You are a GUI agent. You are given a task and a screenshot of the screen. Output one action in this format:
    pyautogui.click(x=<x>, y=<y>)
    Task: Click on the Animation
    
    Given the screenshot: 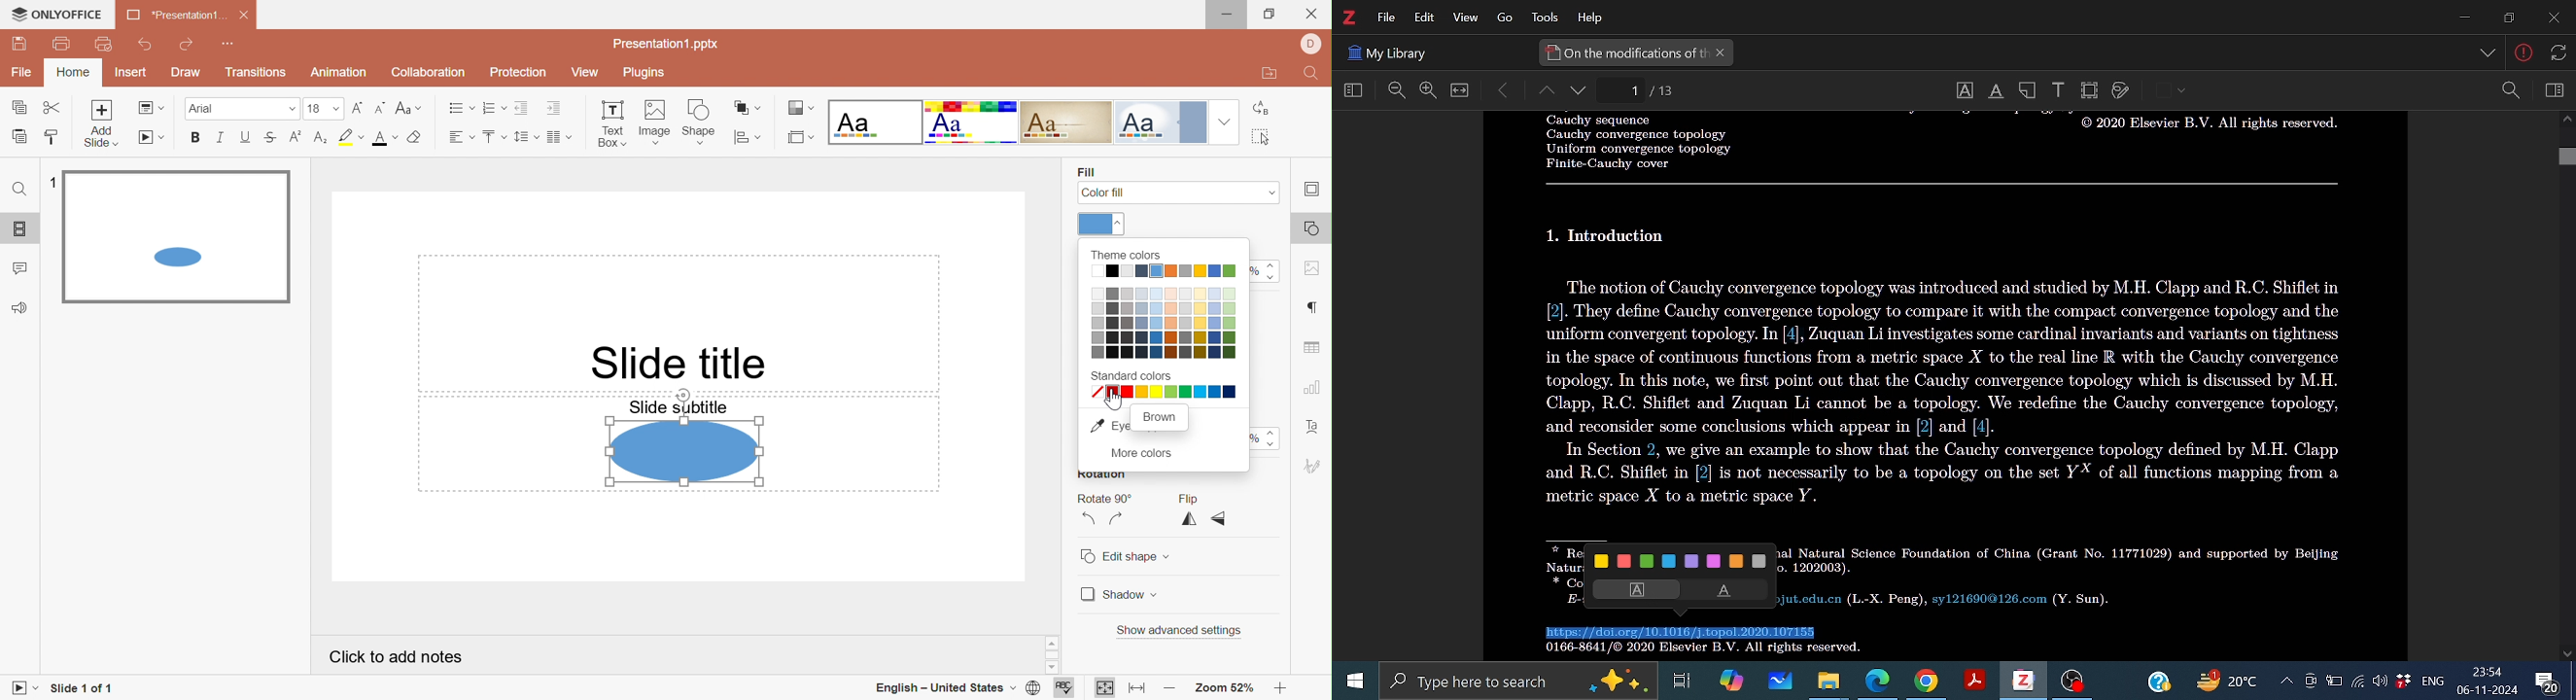 What is the action you would take?
    pyautogui.click(x=340, y=72)
    